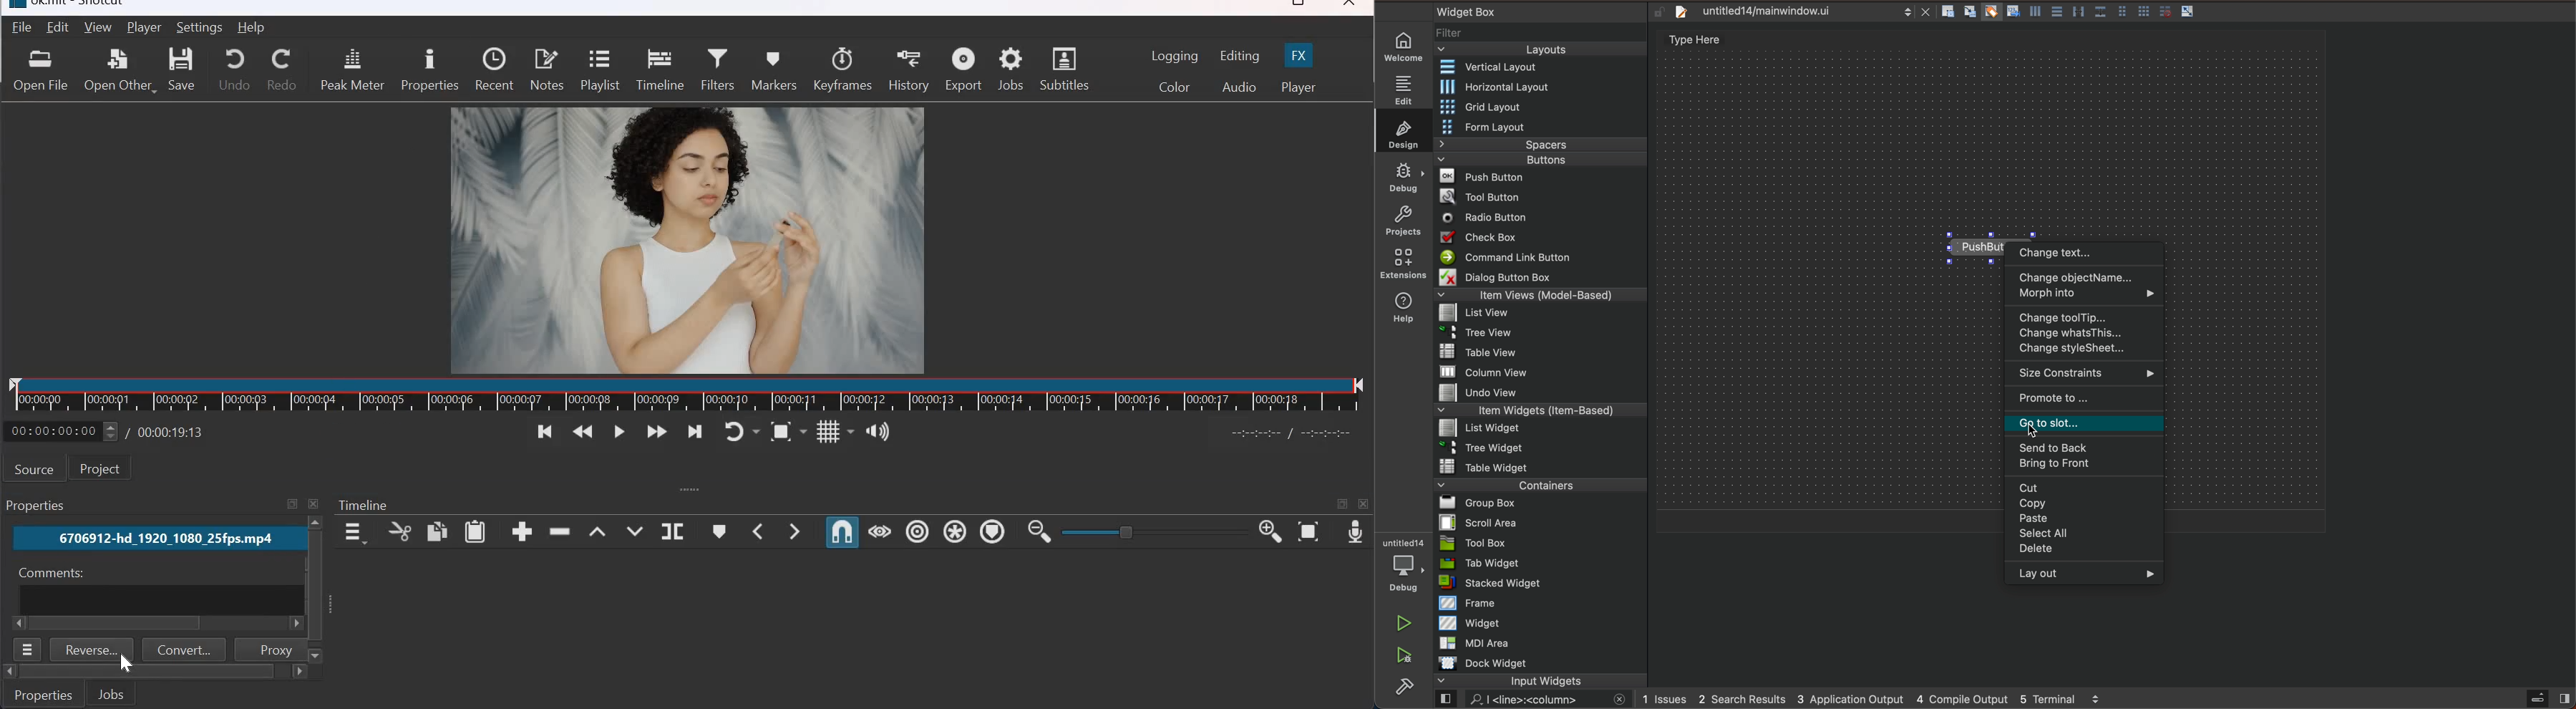  I want to click on close, so click(1350, 6).